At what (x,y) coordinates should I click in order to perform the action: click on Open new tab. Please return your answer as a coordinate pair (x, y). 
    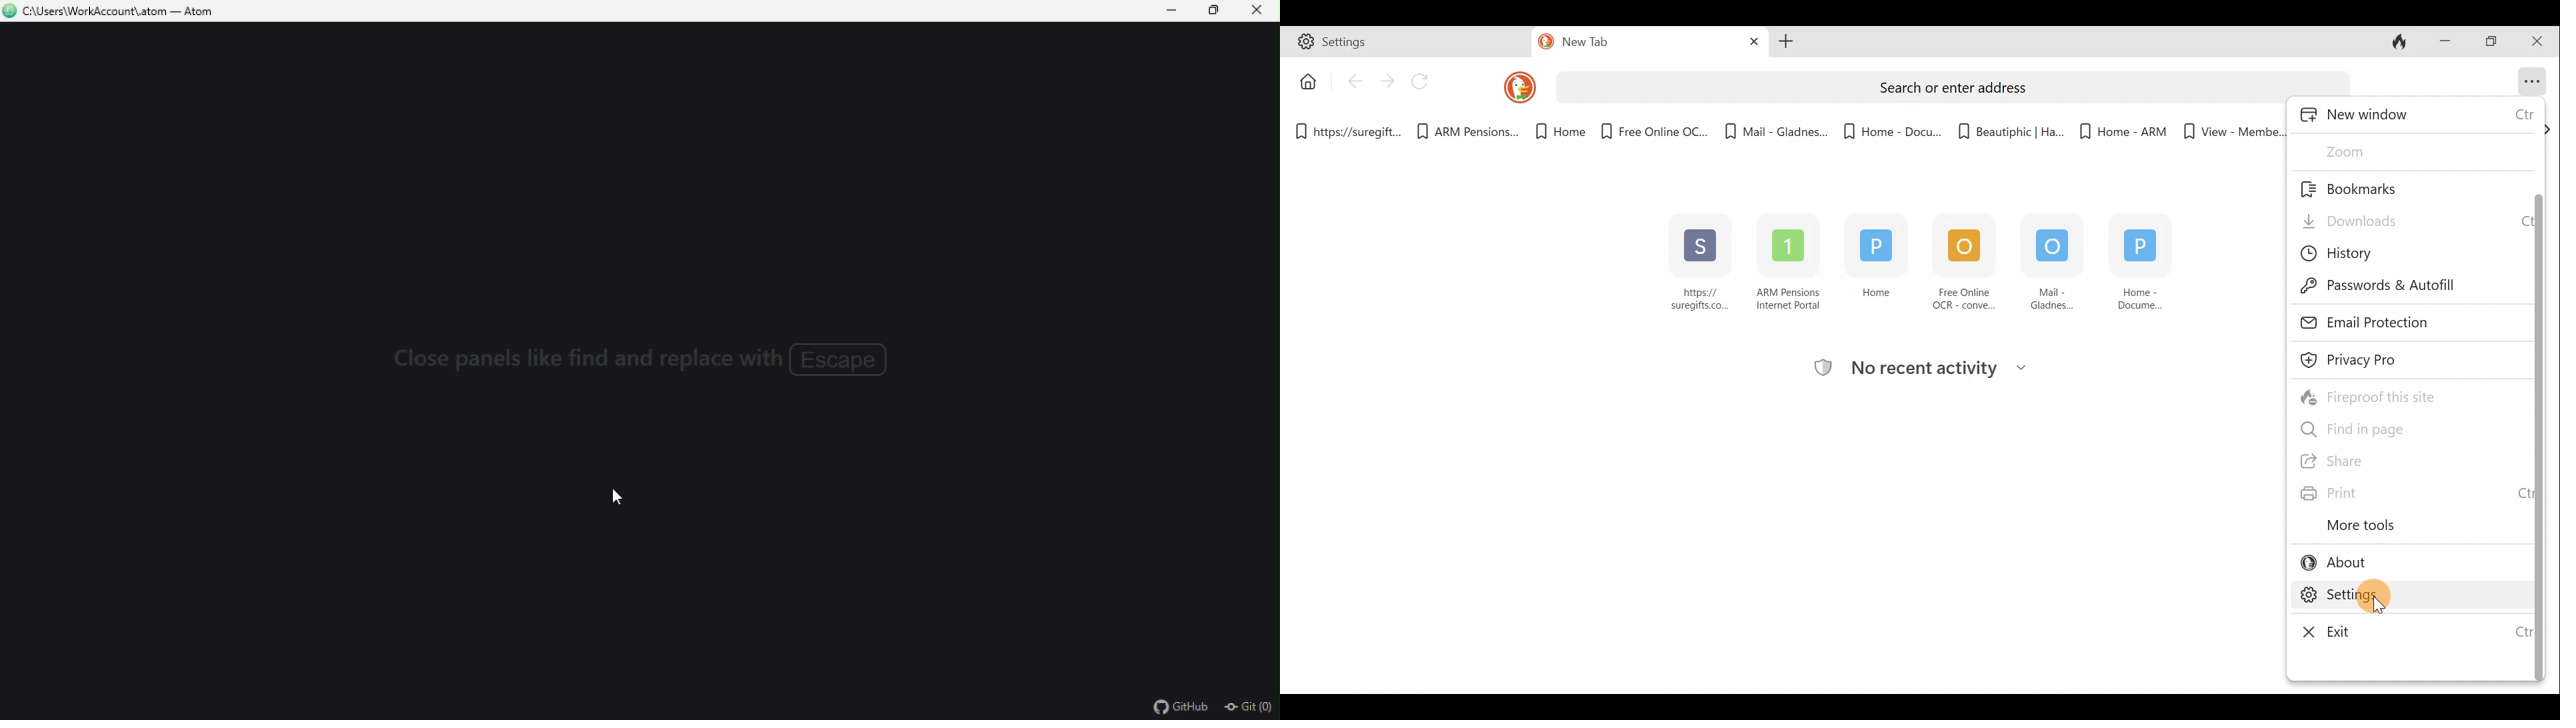
    Looking at the image, I should click on (1789, 42).